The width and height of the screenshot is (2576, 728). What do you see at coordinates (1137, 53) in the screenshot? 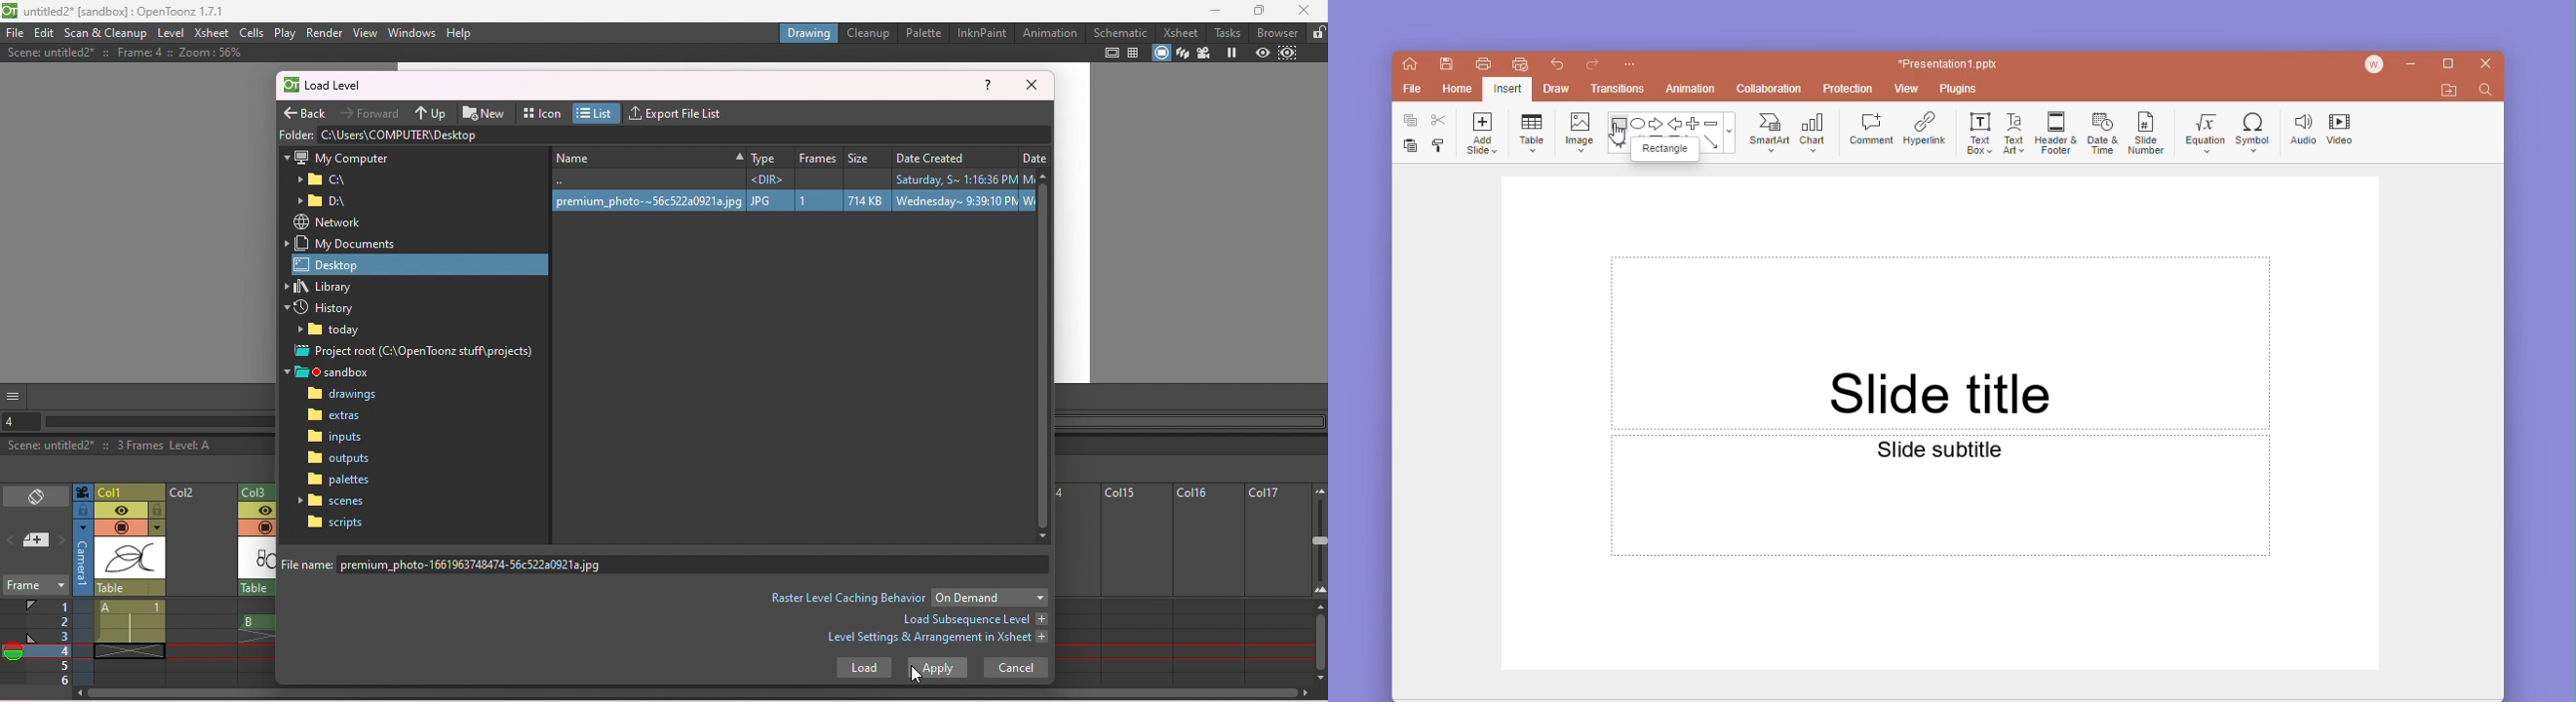
I see `Field guide` at bounding box center [1137, 53].